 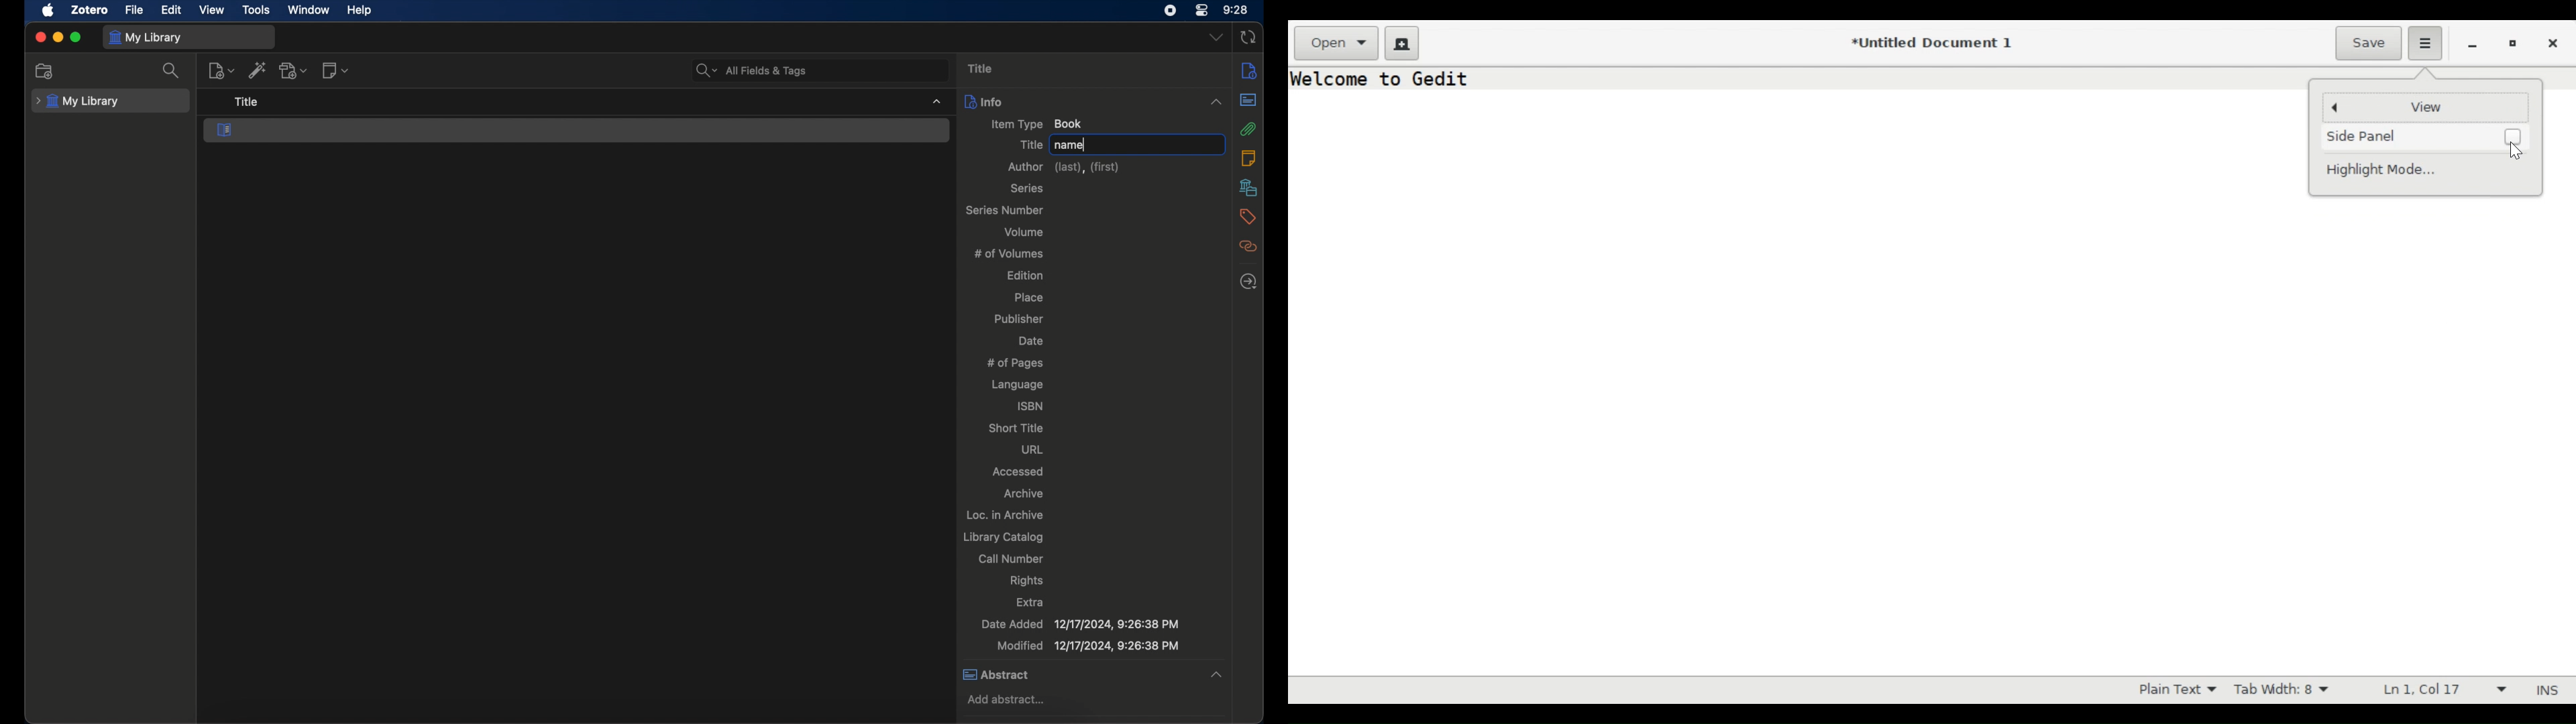 What do you see at coordinates (256, 9) in the screenshot?
I see `tools` at bounding box center [256, 9].